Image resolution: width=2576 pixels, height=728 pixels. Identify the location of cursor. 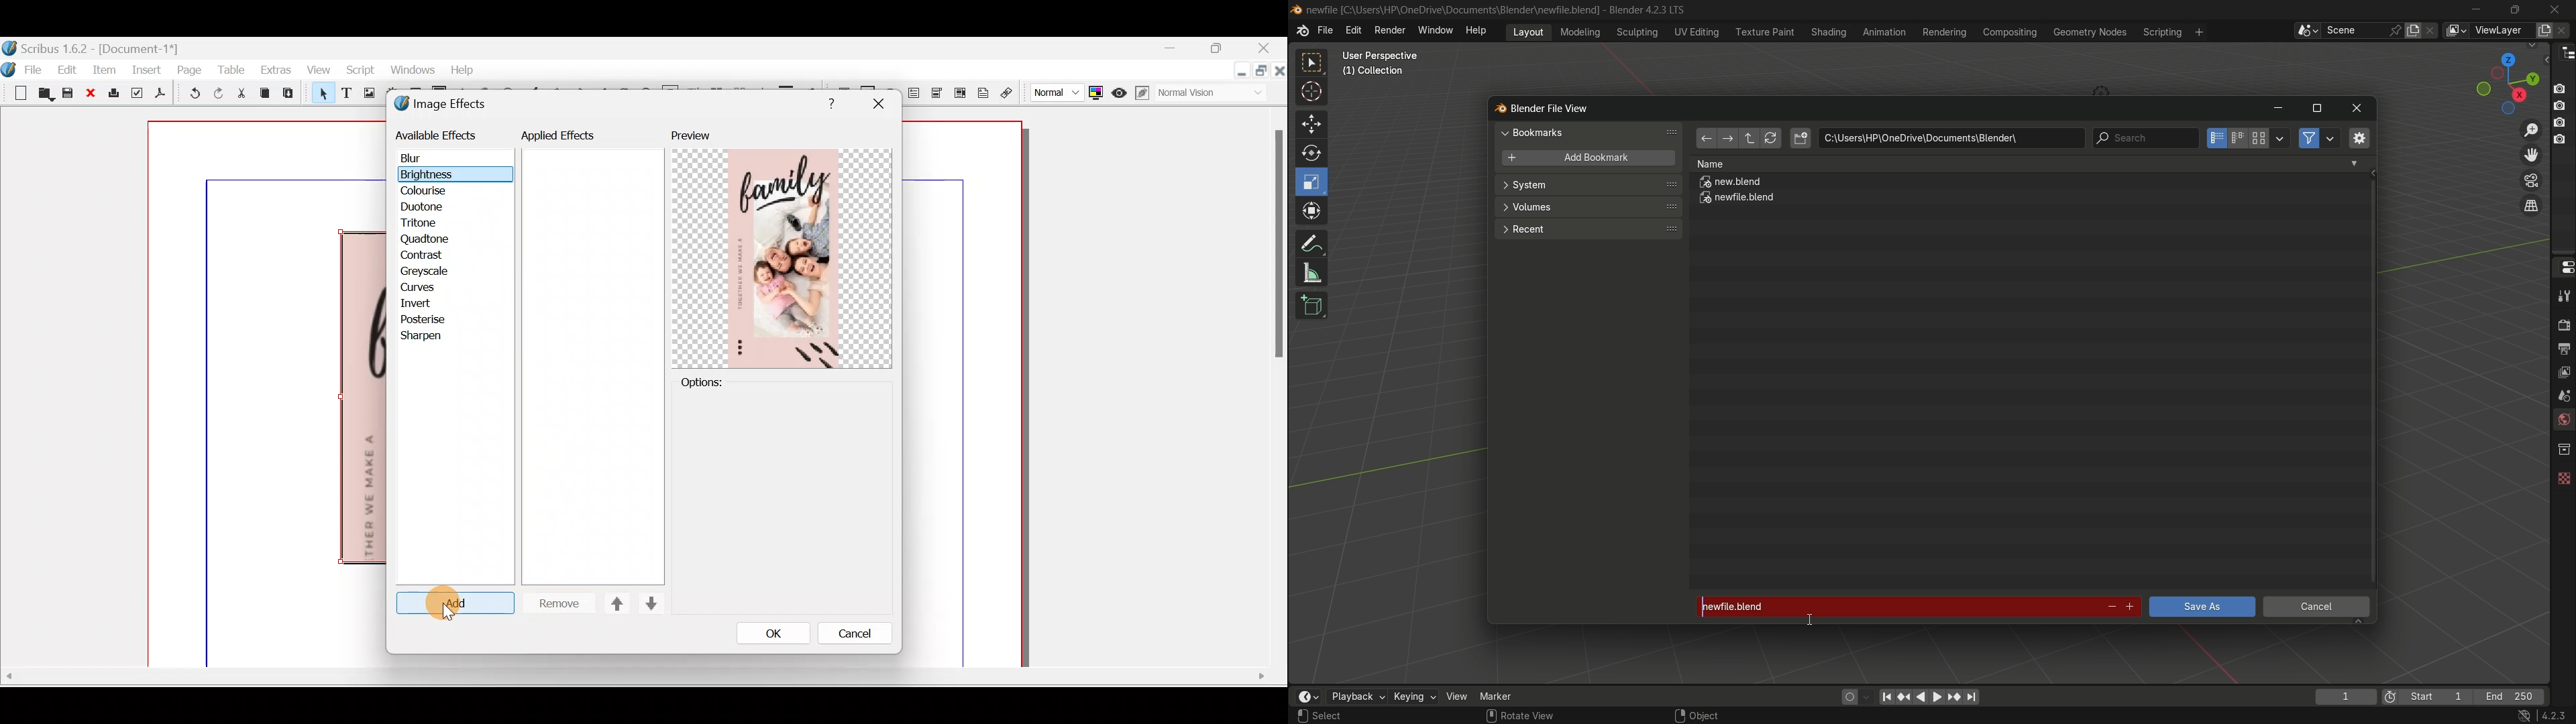
(1312, 94).